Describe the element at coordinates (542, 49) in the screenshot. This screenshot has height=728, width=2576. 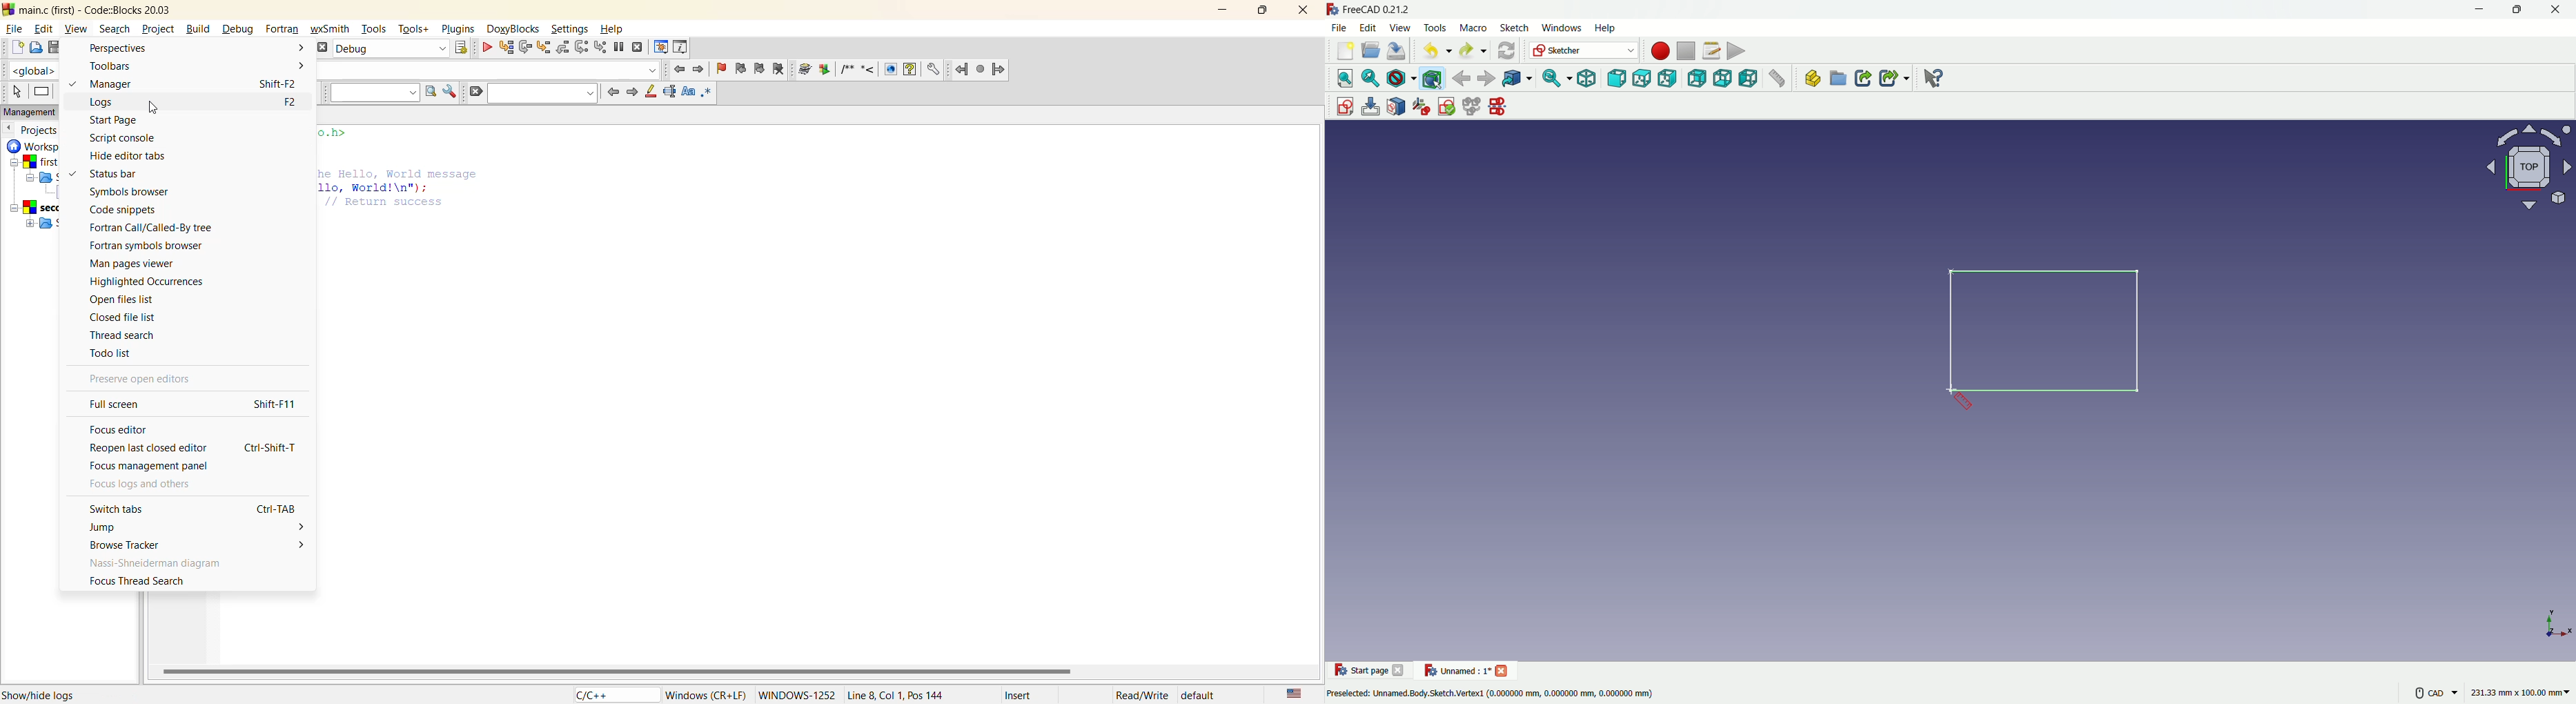
I see `step into` at that location.